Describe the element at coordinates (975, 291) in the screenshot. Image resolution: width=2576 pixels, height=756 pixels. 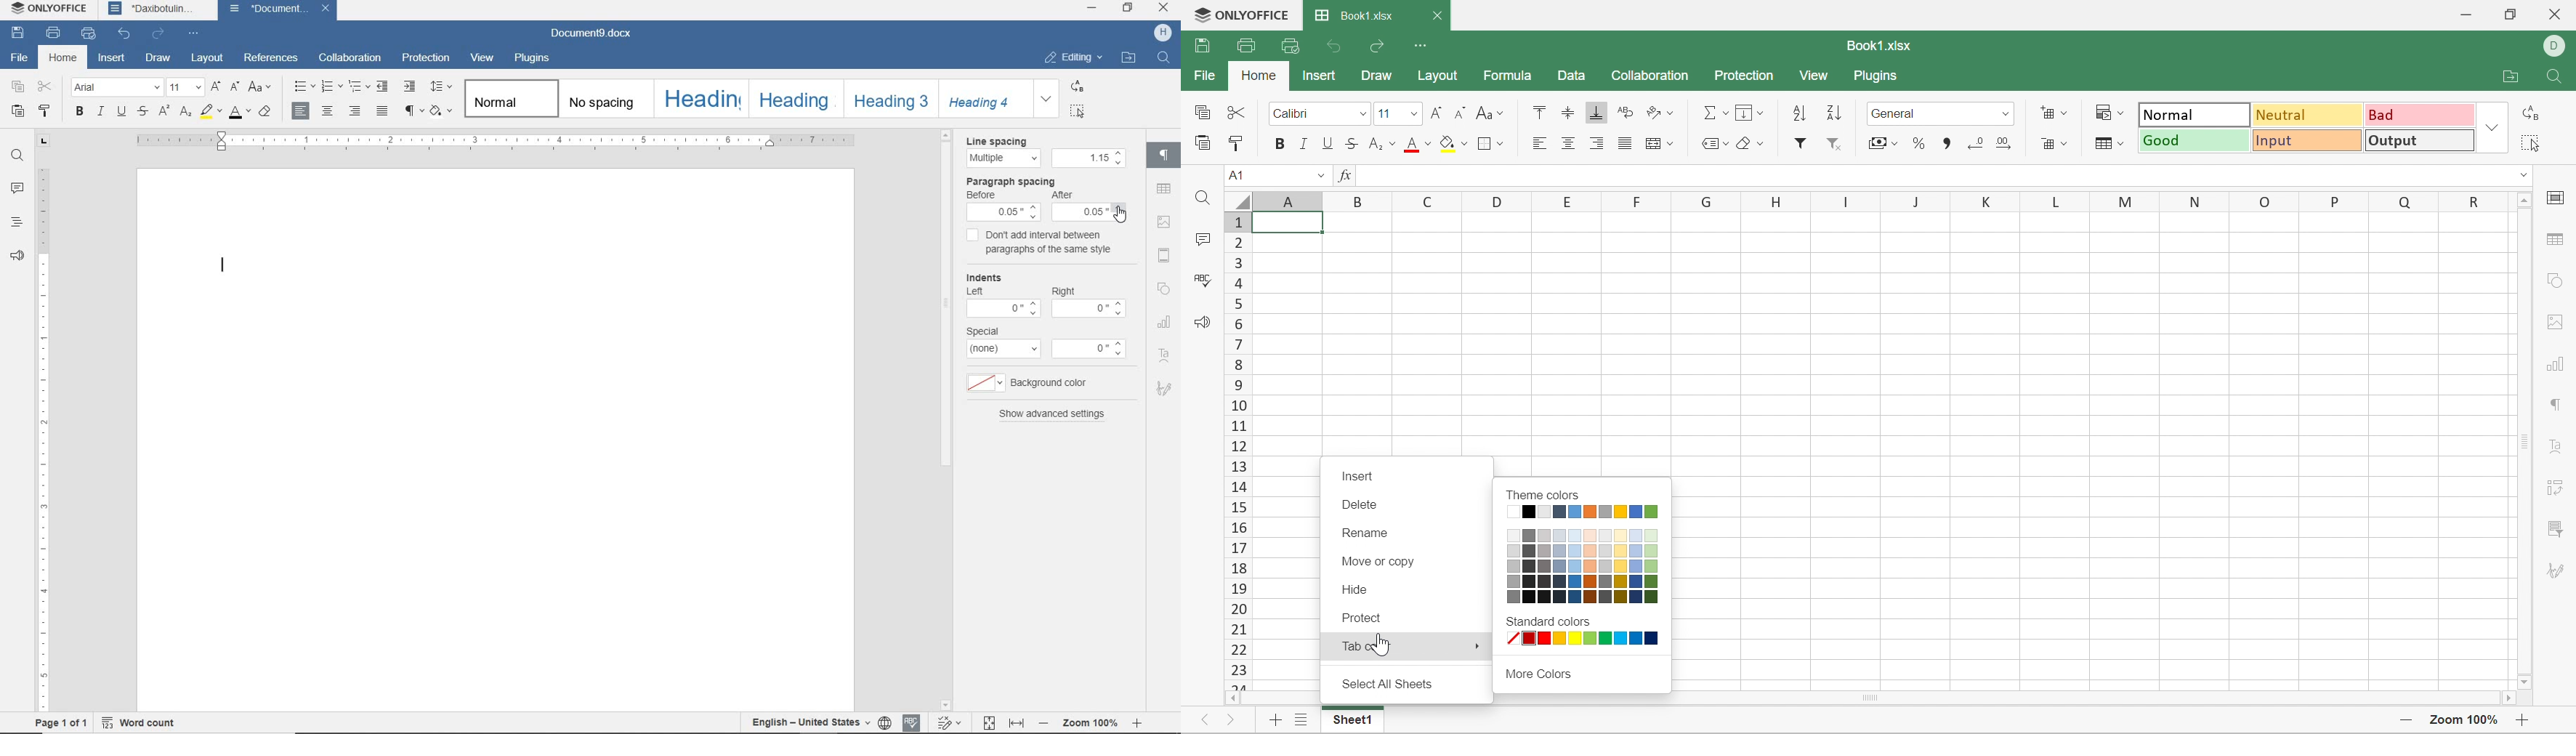
I see `Left` at that location.